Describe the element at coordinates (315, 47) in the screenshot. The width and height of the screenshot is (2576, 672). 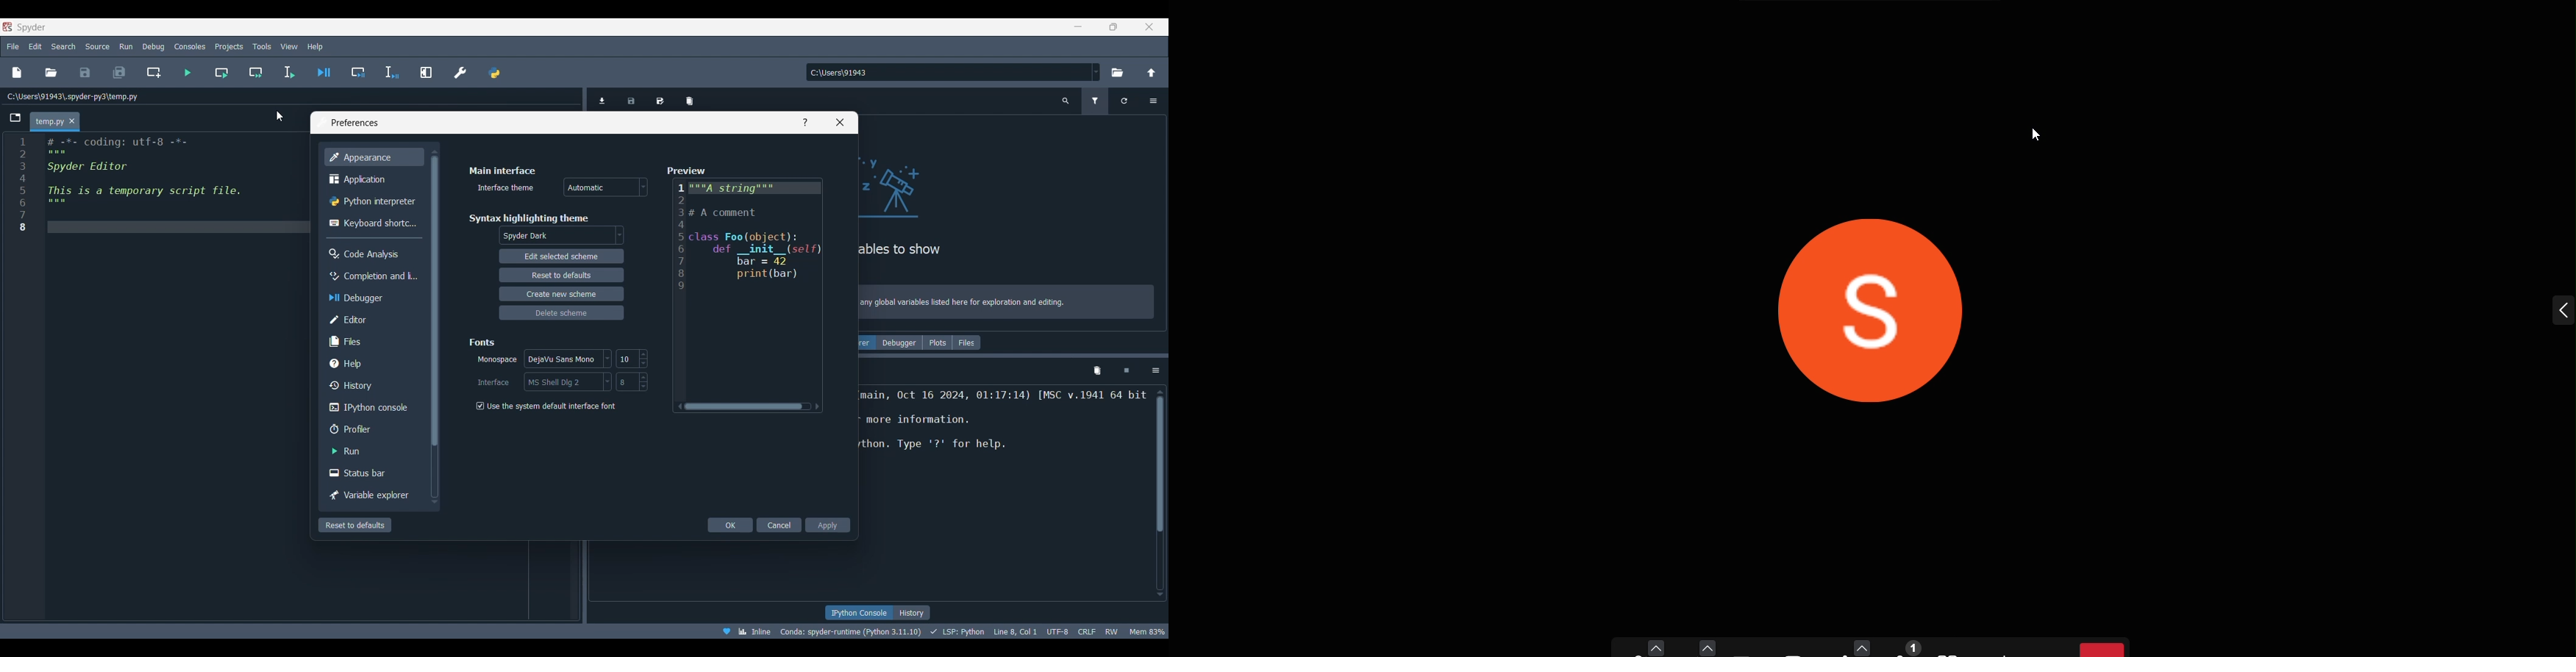
I see `Help menu` at that location.